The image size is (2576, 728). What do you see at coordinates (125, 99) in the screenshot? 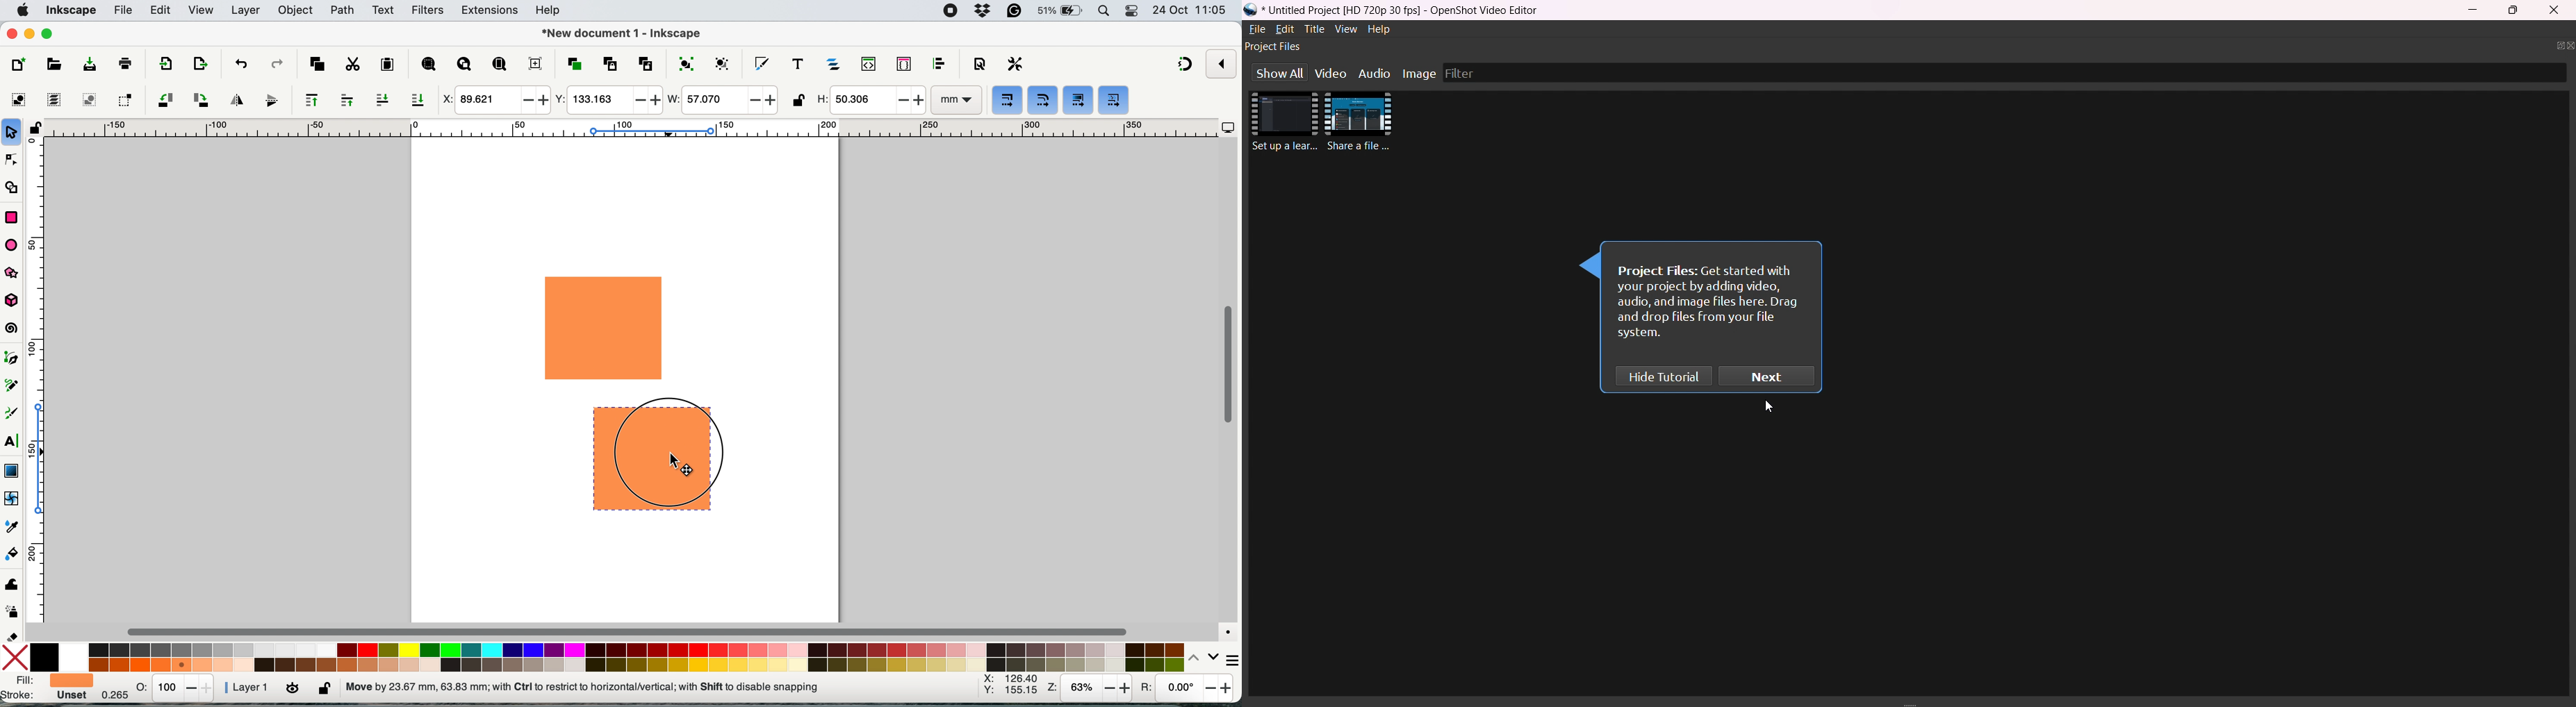
I see `toggle selection box` at bounding box center [125, 99].